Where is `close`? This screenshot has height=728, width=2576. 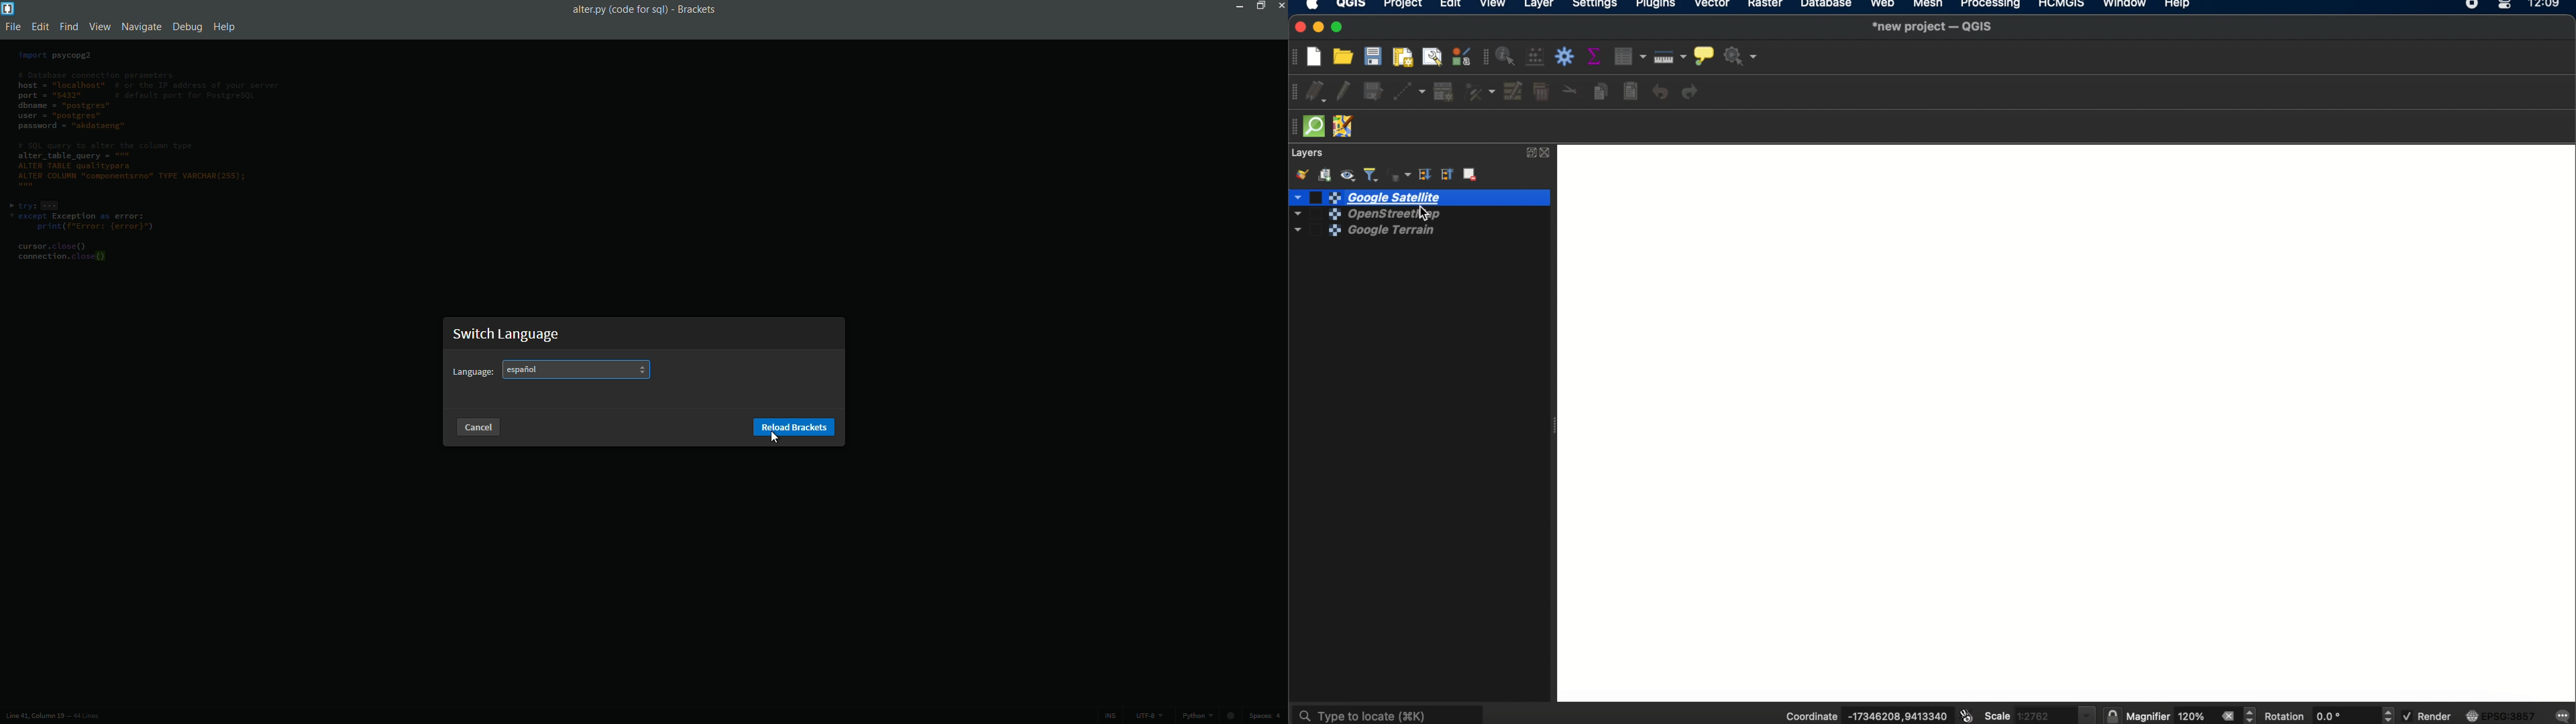 close is located at coordinates (1297, 27).